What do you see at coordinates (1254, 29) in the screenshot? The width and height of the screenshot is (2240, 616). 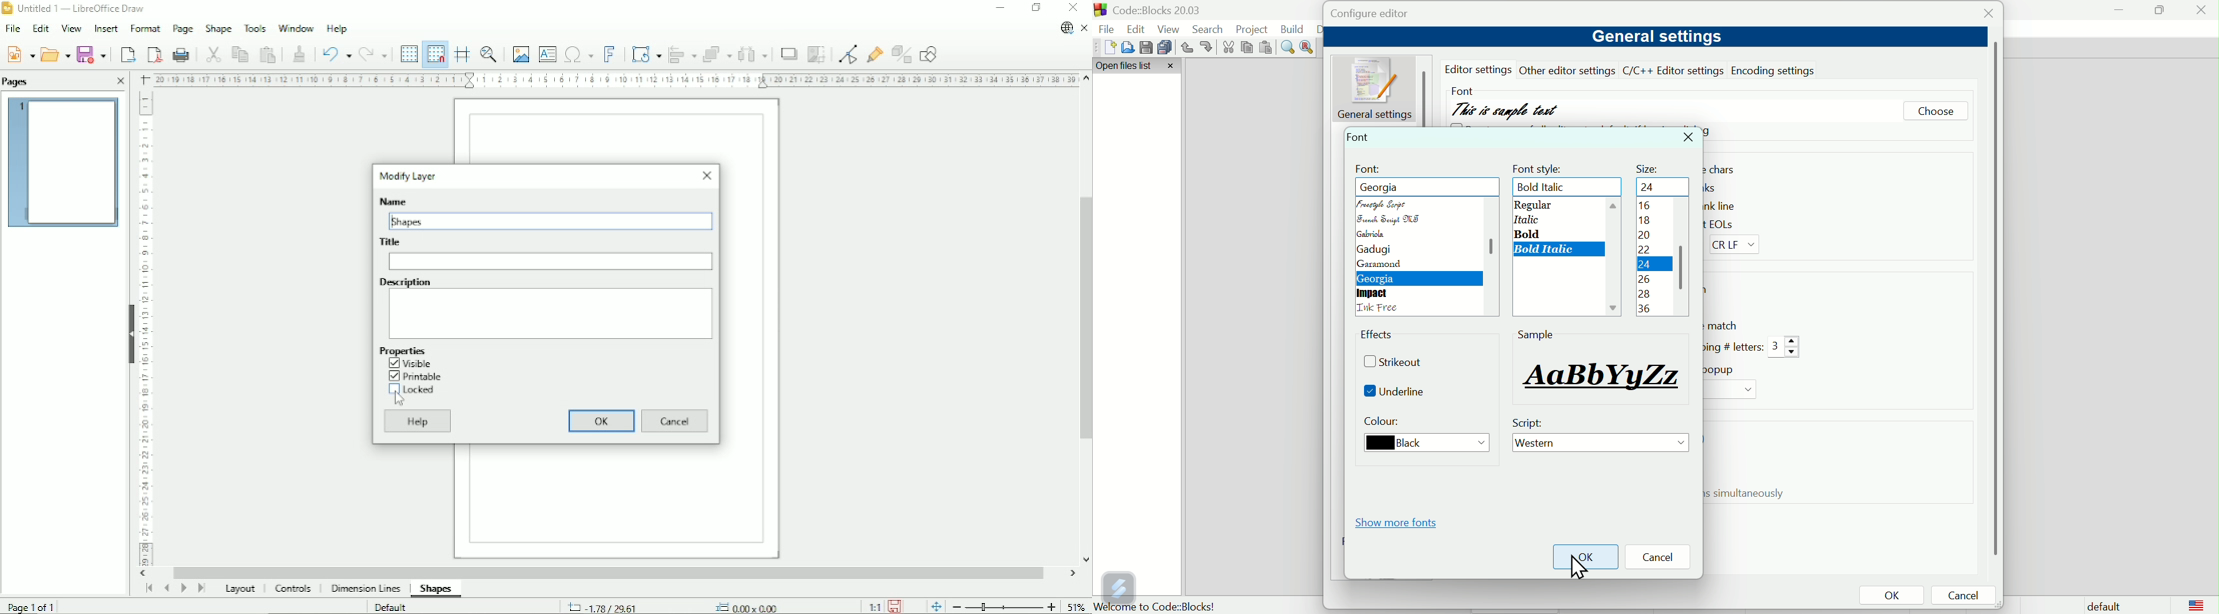 I see `Project` at bounding box center [1254, 29].